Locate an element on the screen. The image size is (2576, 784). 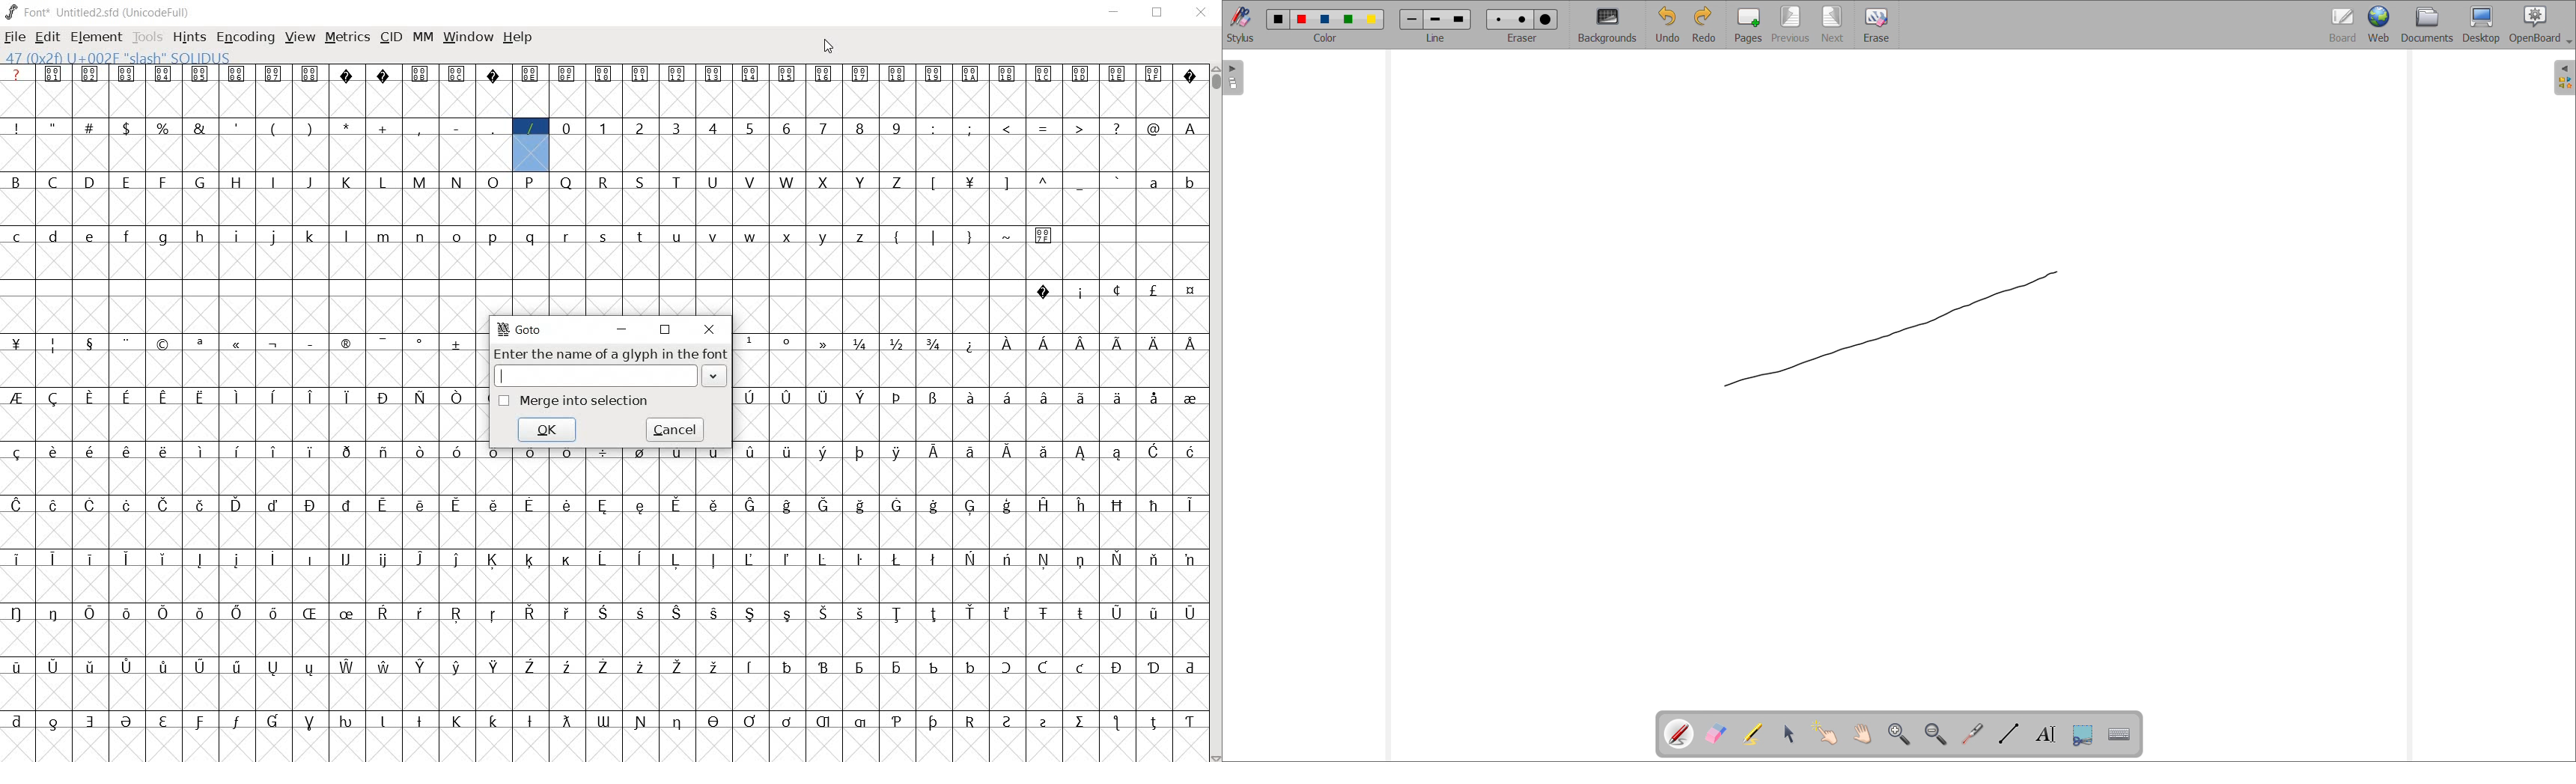
glyph is located at coordinates (493, 615).